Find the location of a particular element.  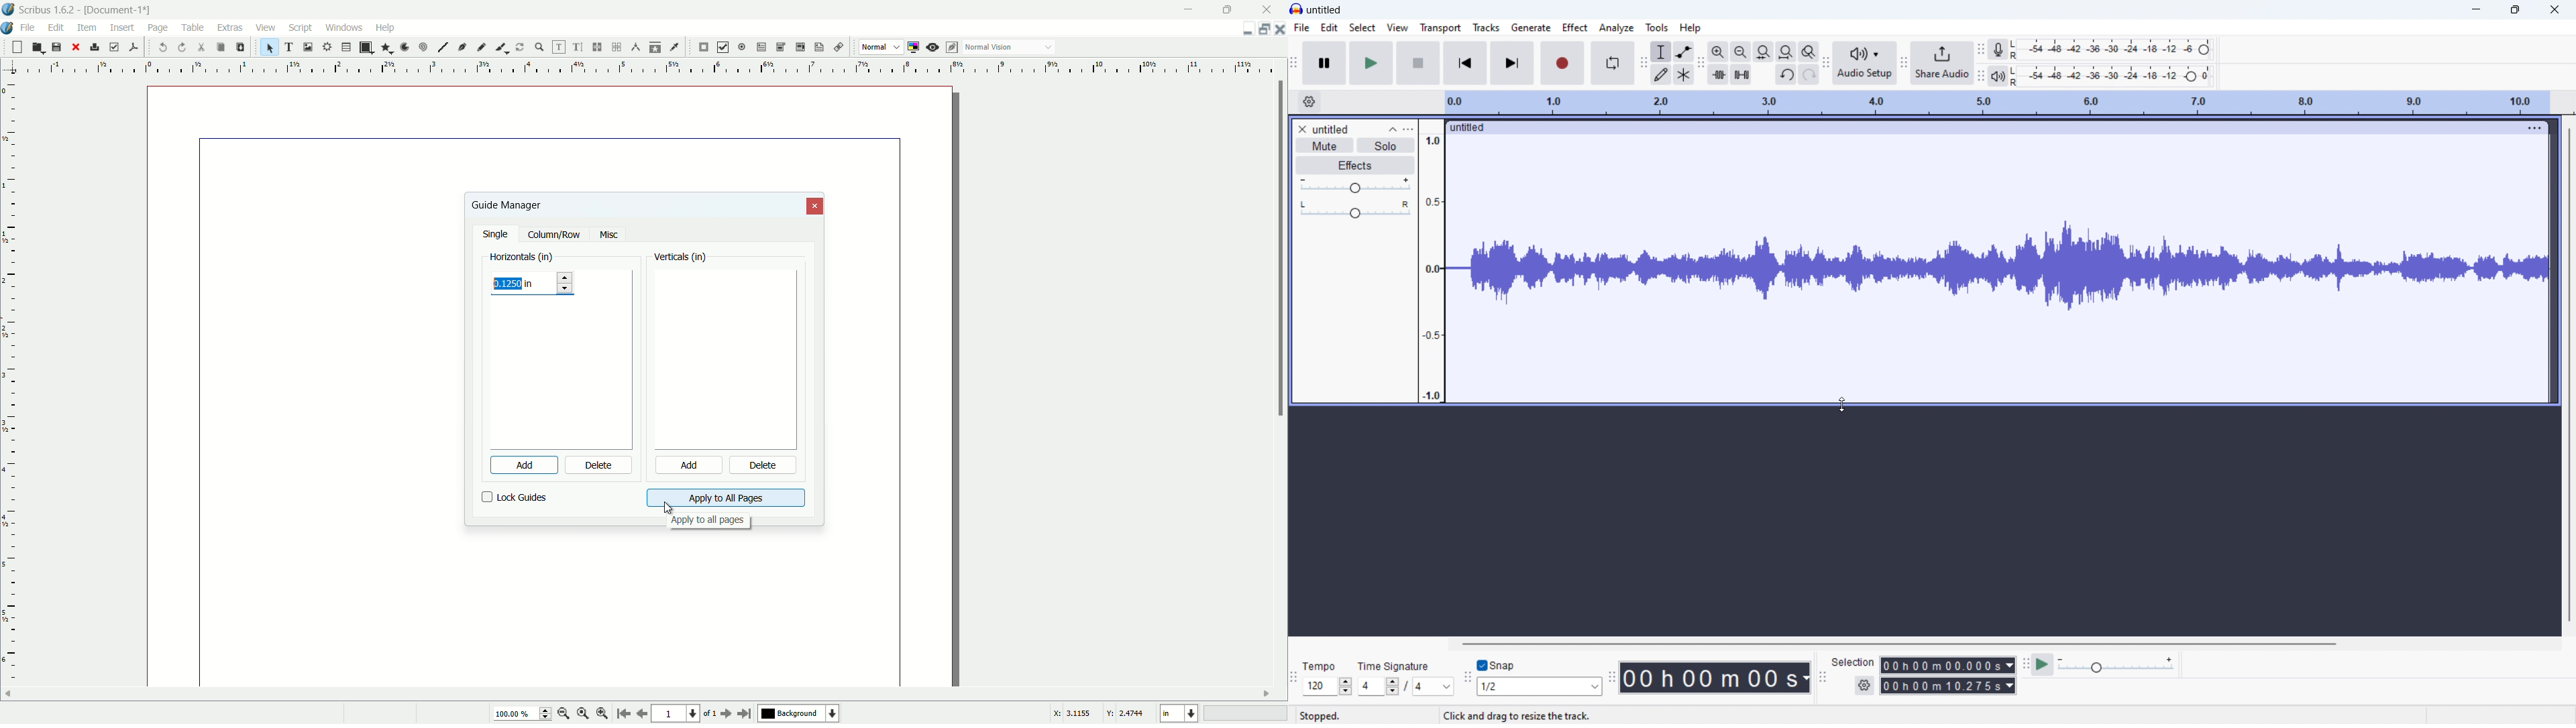

pdf text field is located at coordinates (759, 48).